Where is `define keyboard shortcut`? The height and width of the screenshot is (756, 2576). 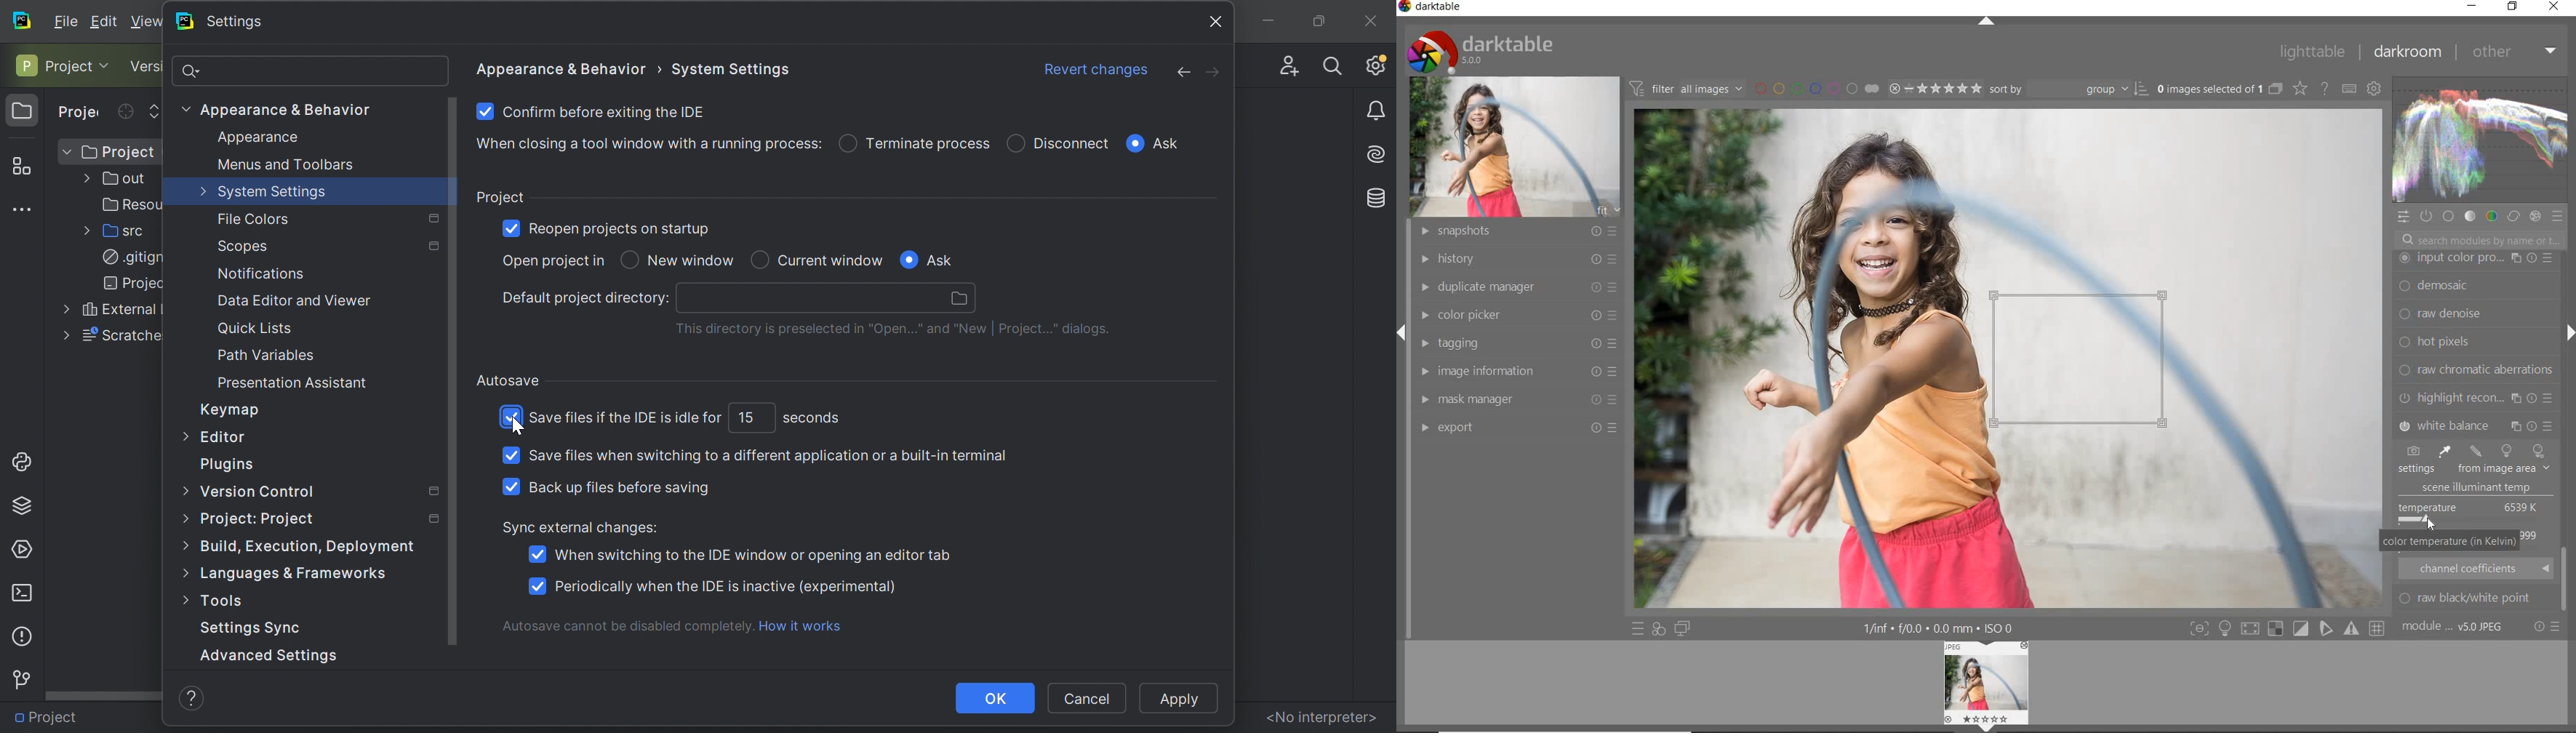 define keyboard shortcut is located at coordinates (2349, 88).